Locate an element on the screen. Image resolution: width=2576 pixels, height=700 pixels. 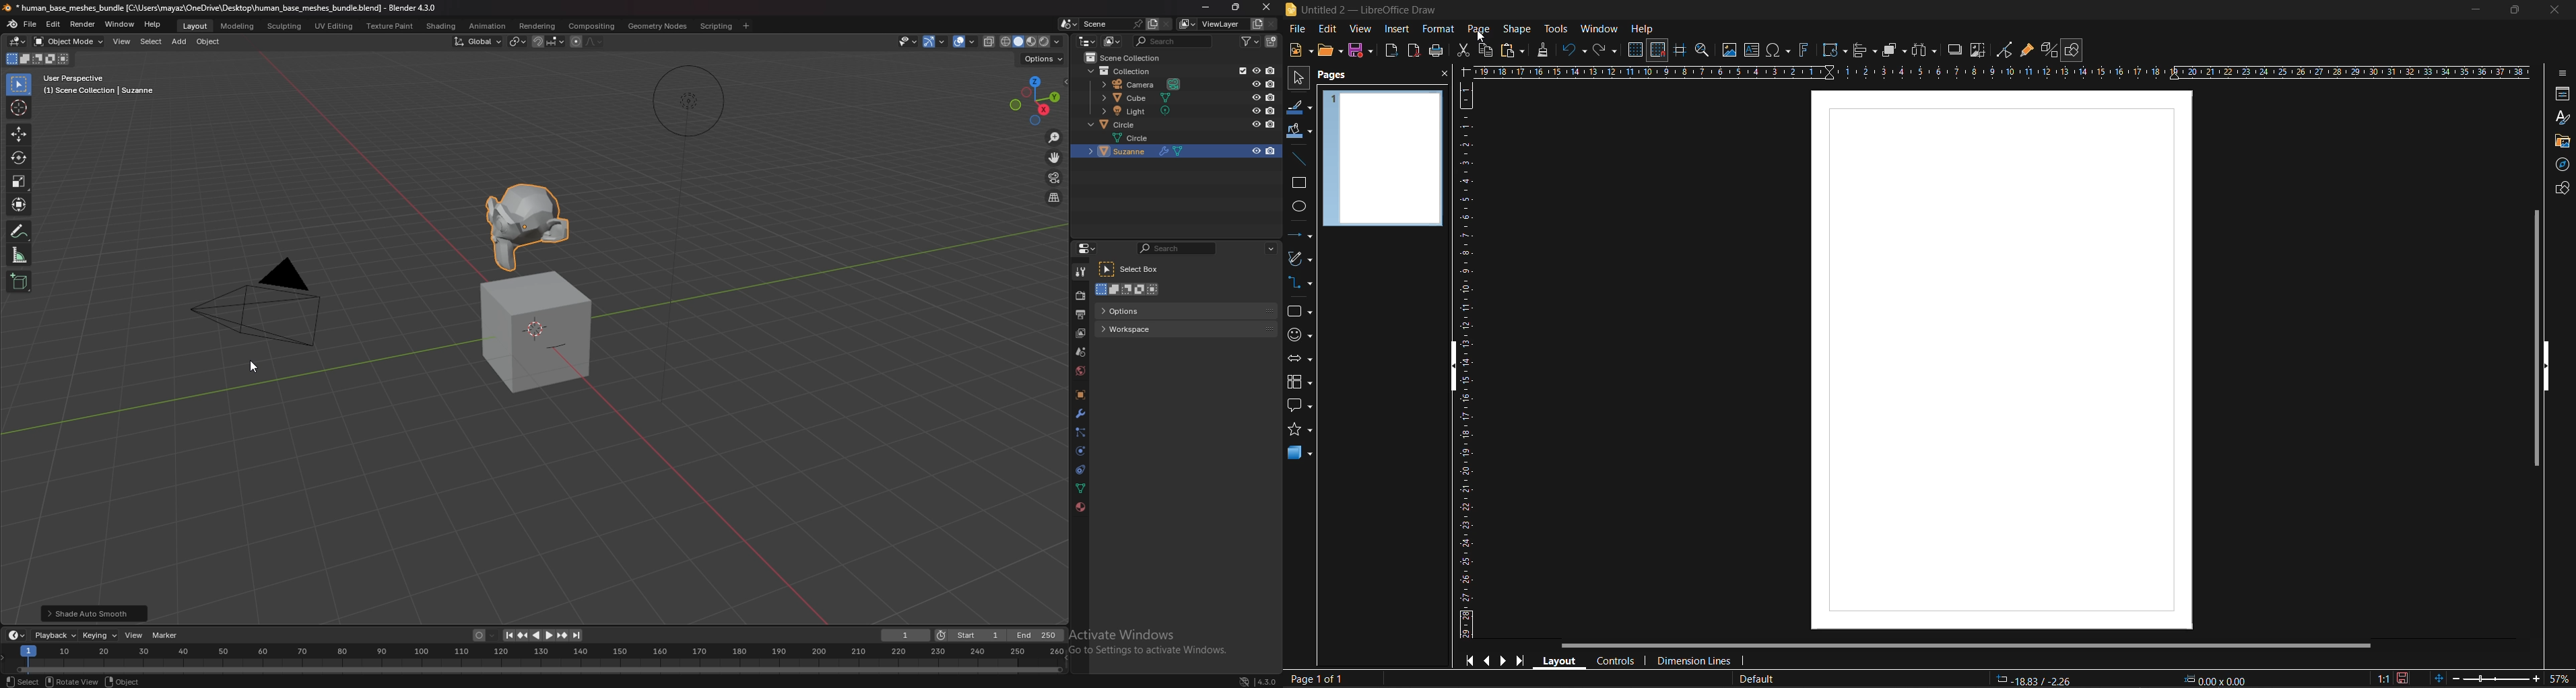
end is located at coordinates (1037, 635).